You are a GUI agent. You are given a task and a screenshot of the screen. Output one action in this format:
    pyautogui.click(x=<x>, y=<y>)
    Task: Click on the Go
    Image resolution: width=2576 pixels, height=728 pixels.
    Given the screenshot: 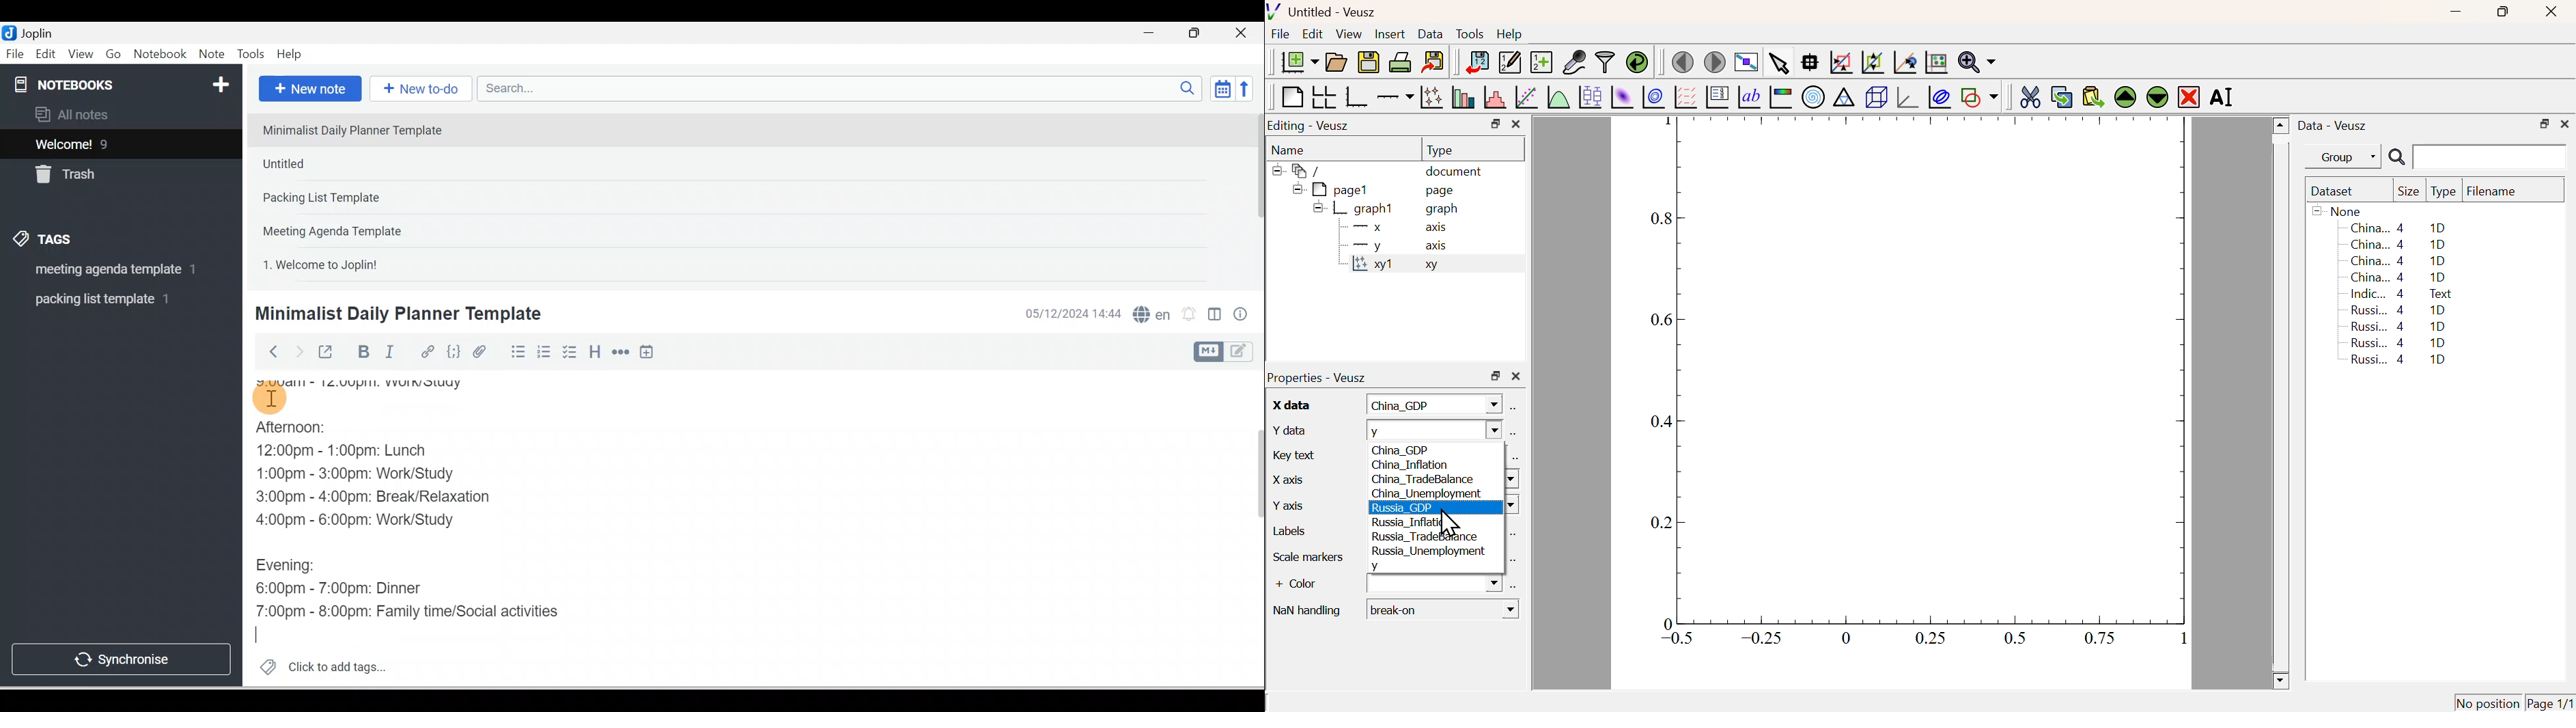 What is the action you would take?
    pyautogui.click(x=115, y=55)
    